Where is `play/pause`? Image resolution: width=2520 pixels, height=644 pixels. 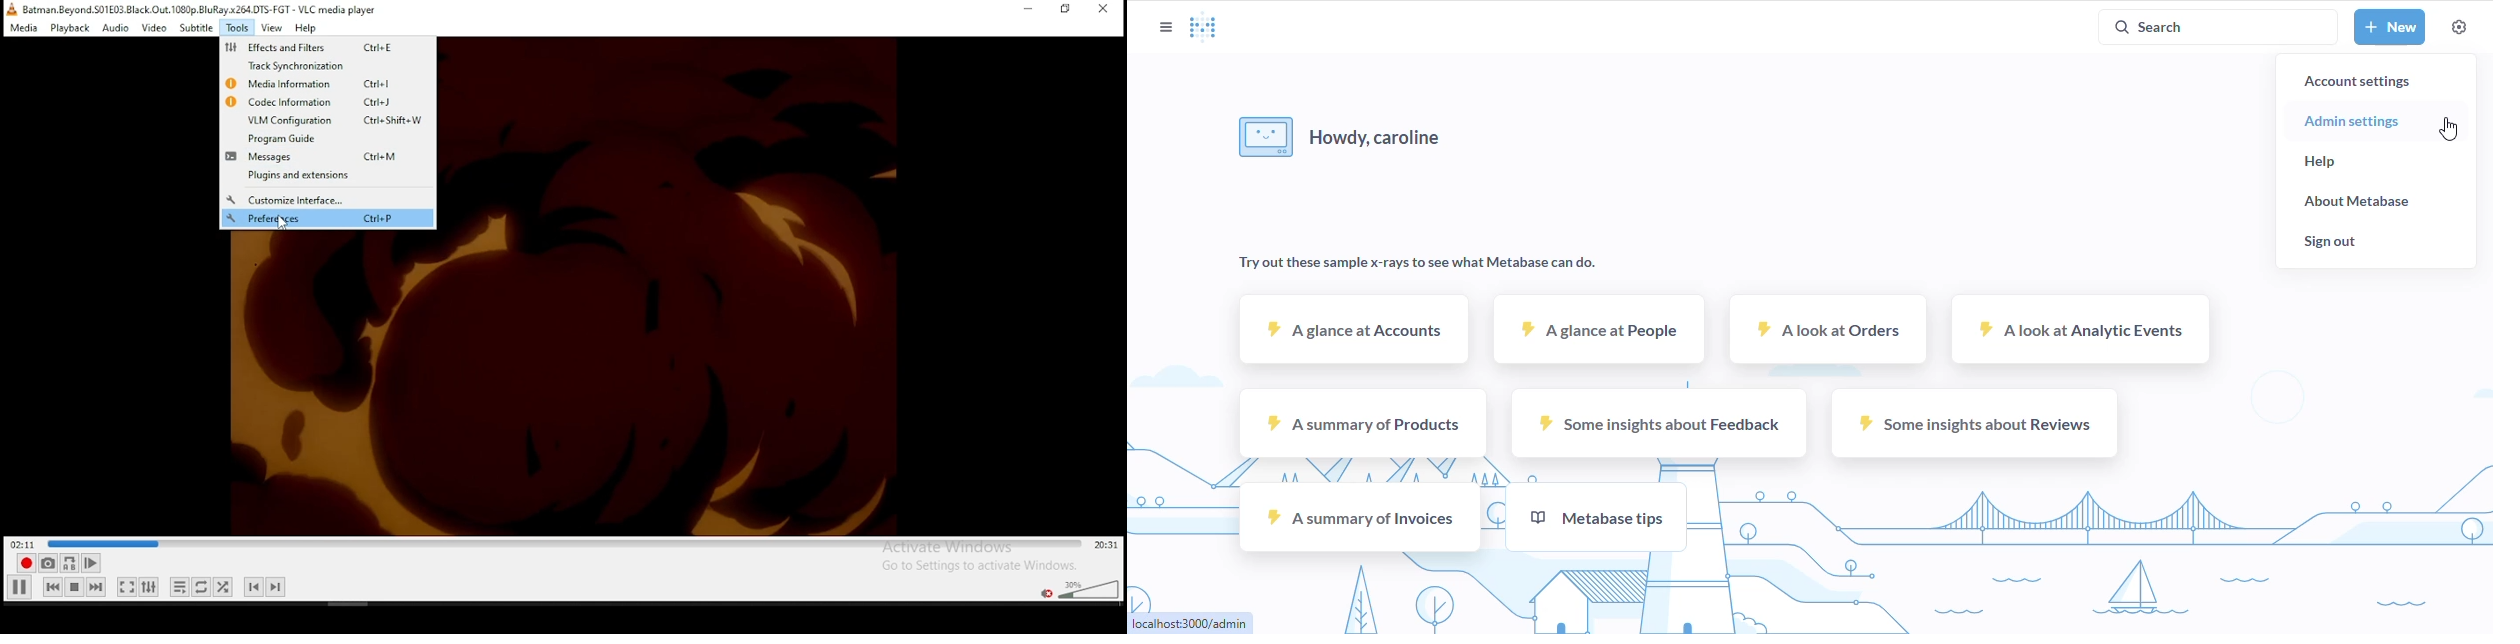
play/pause is located at coordinates (18, 587).